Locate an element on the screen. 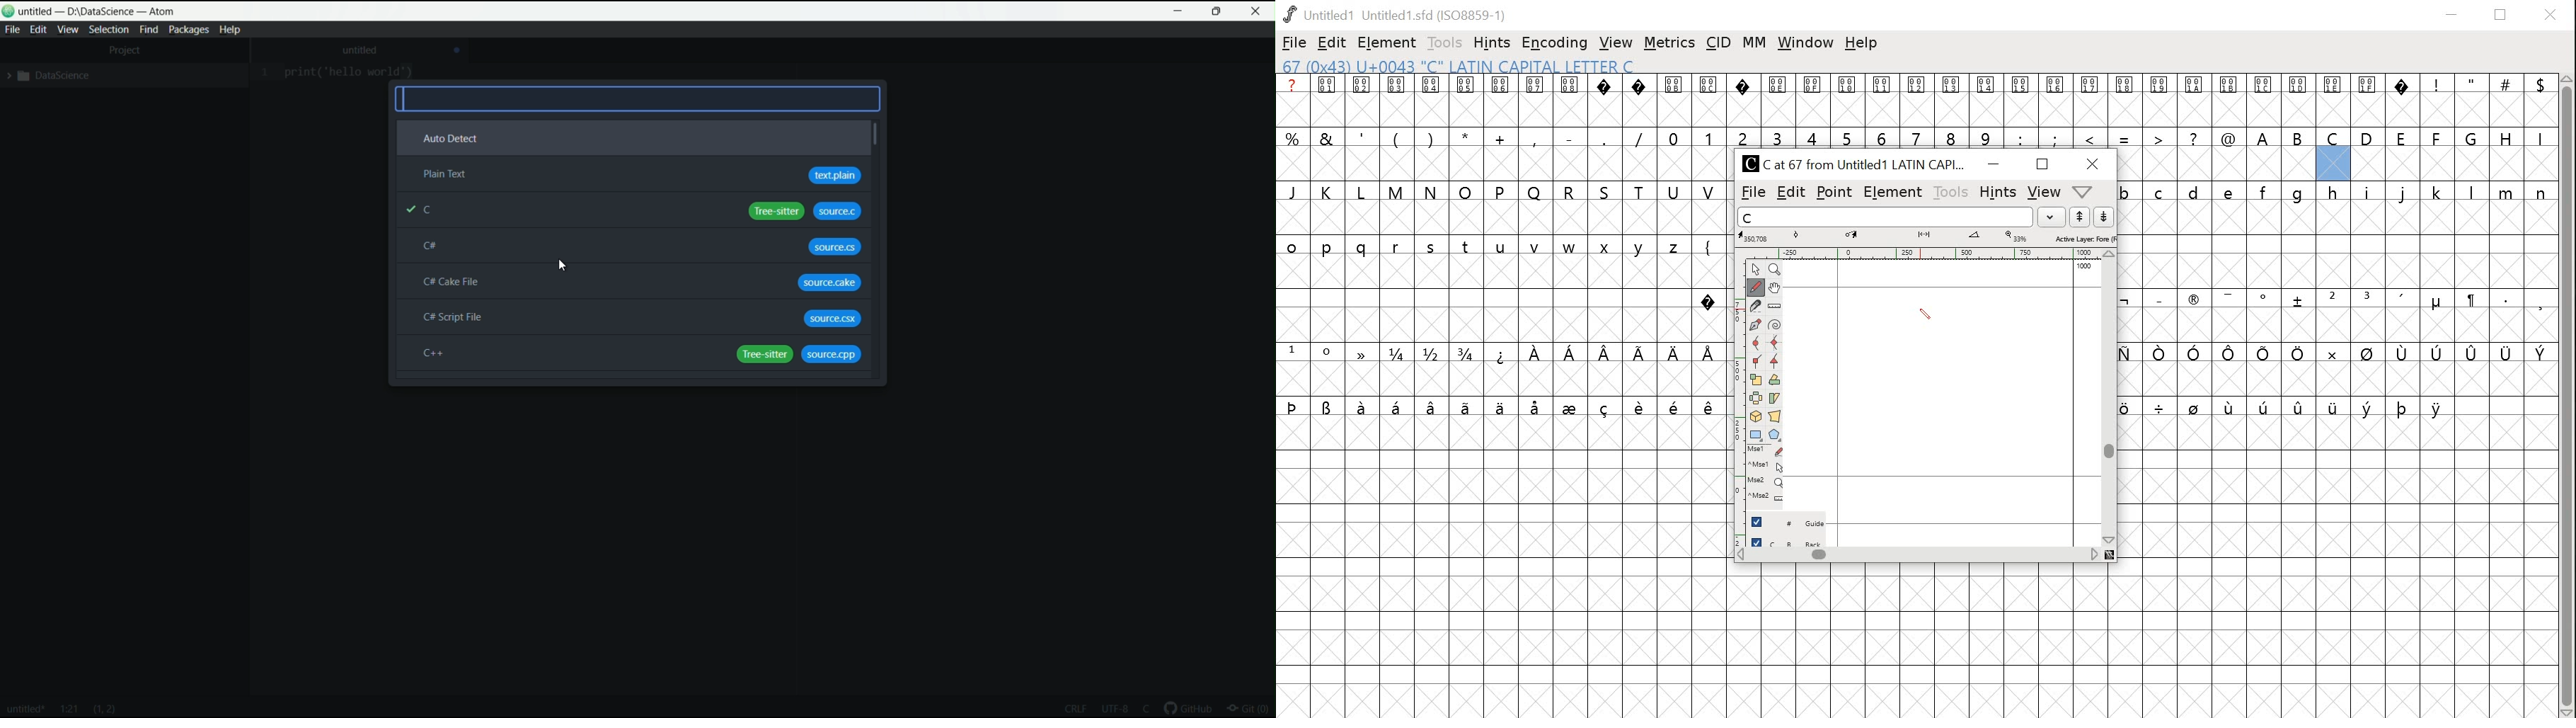 This screenshot has height=728, width=2576. knife is located at coordinates (1758, 306).